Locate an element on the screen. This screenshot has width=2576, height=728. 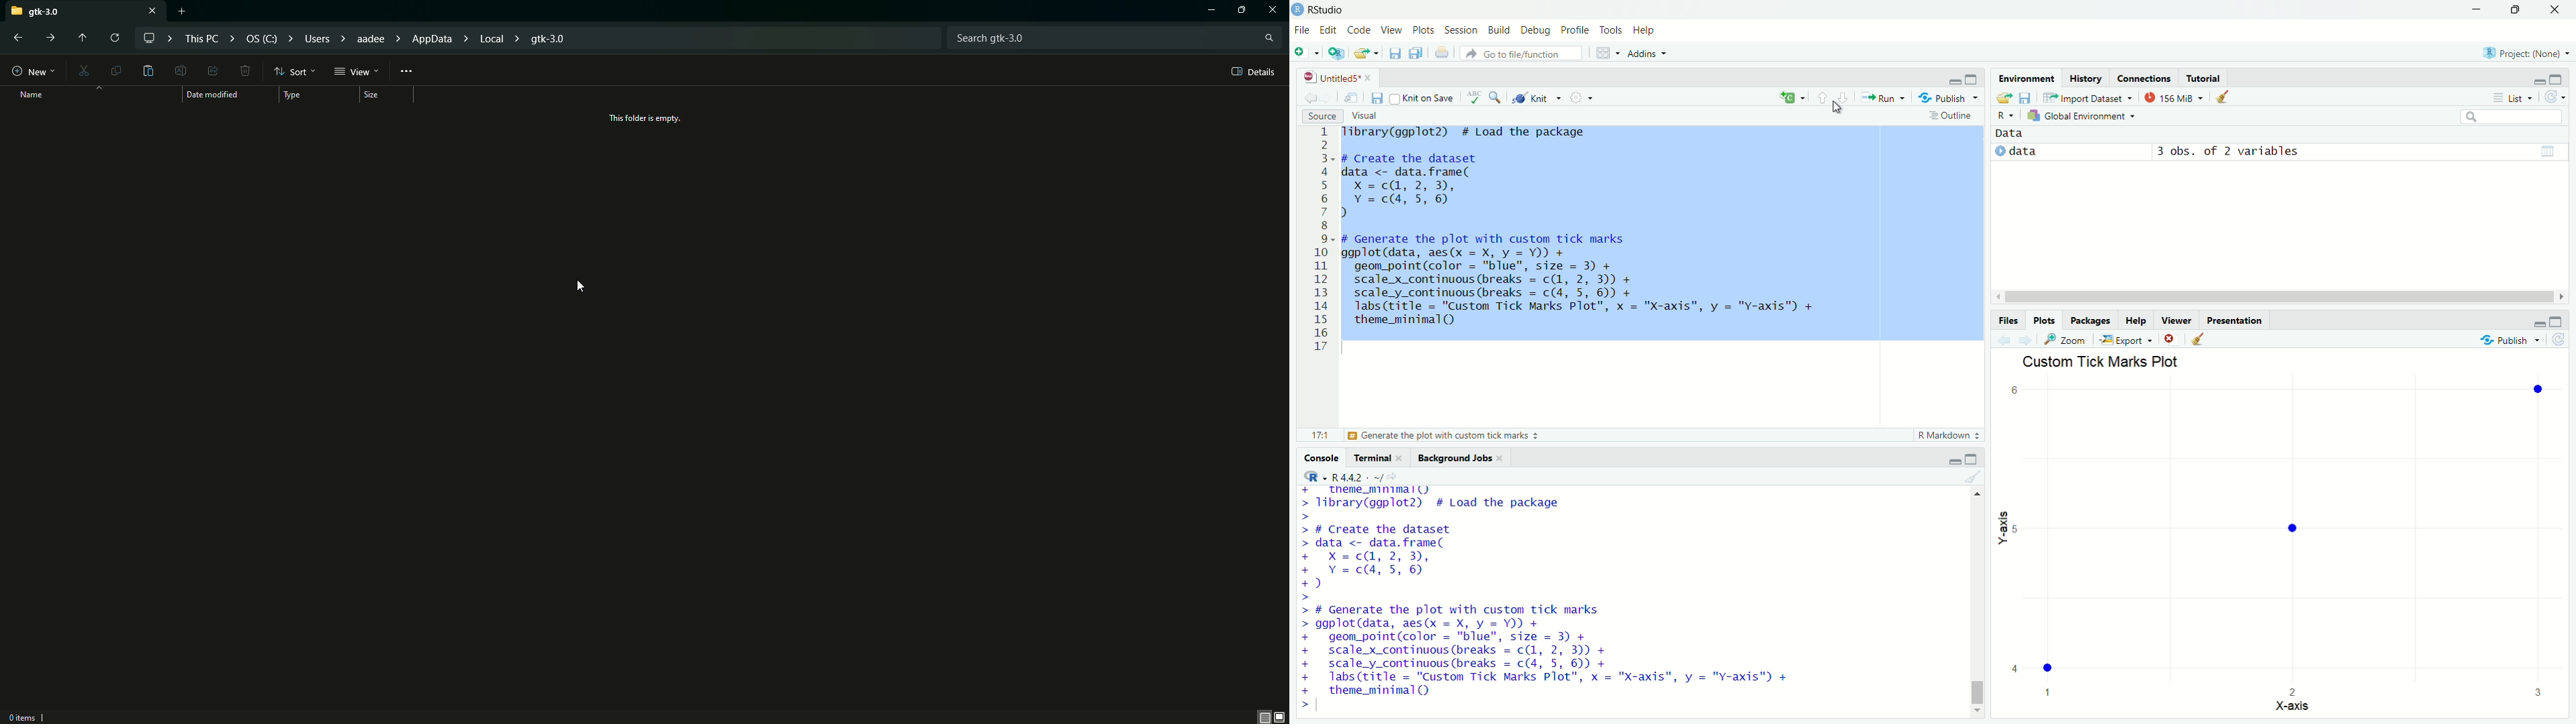
publish is located at coordinates (1952, 99).